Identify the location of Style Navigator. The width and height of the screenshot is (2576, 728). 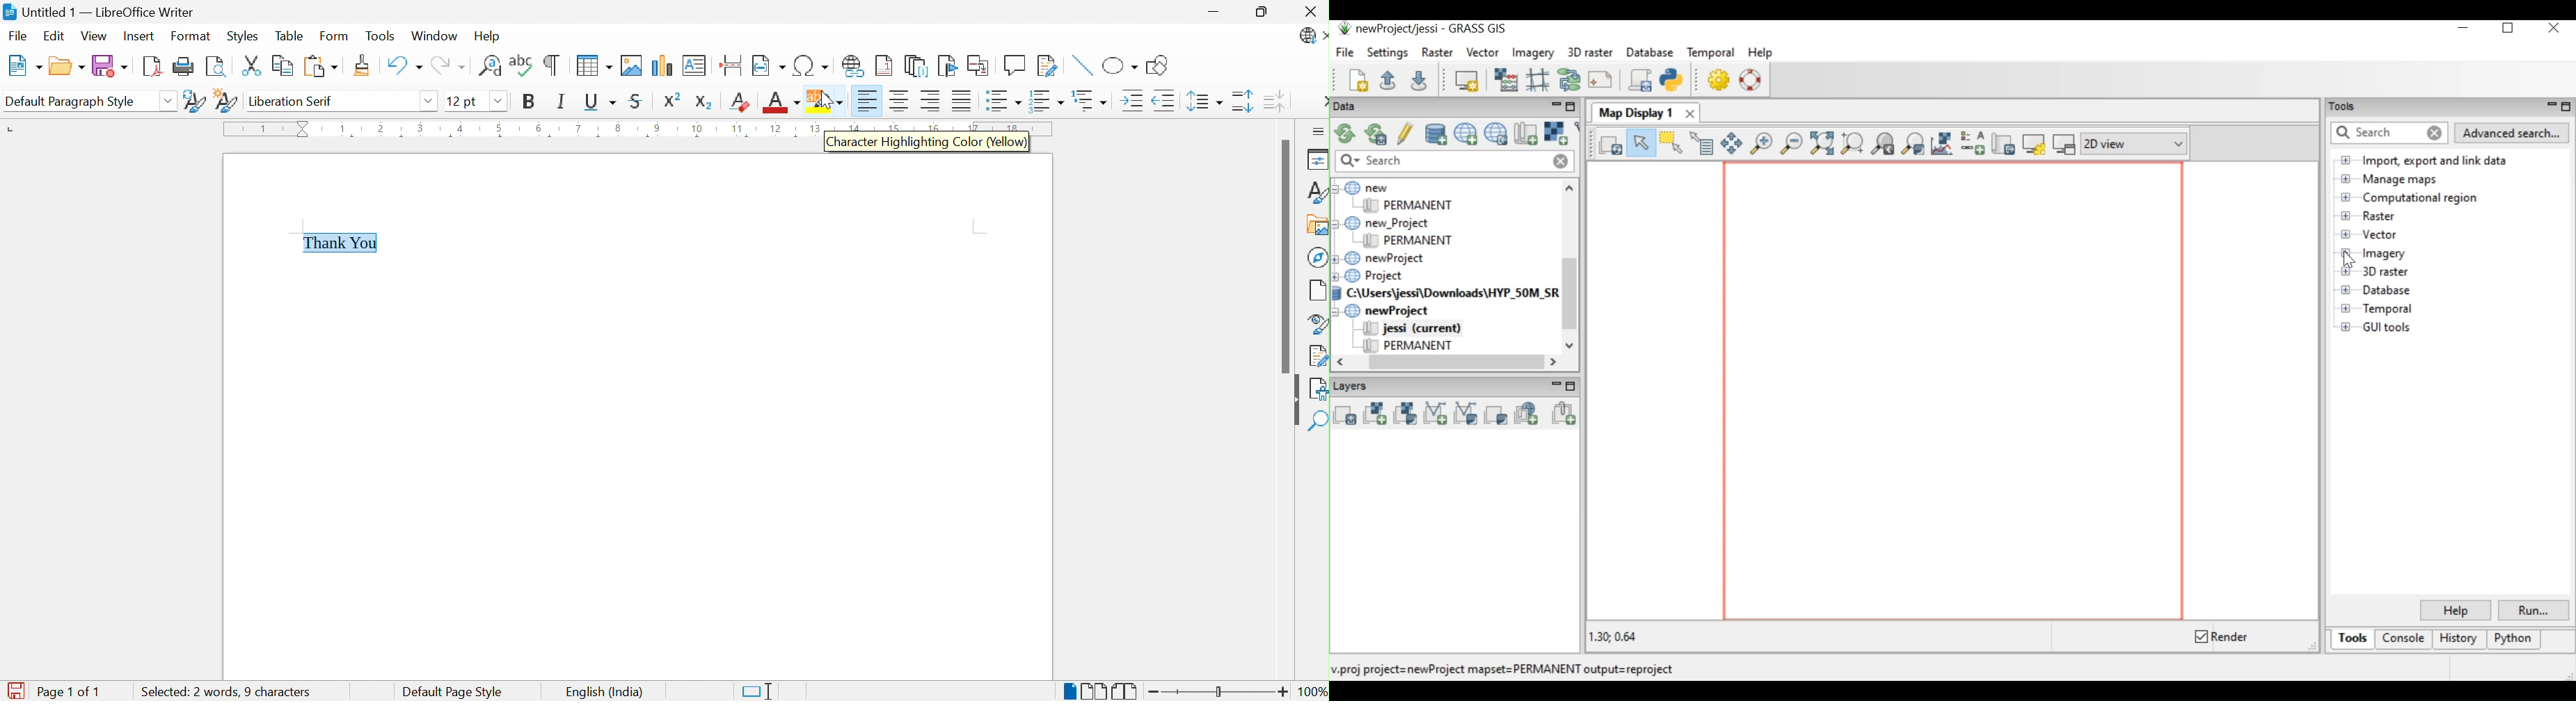
(1314, 323).